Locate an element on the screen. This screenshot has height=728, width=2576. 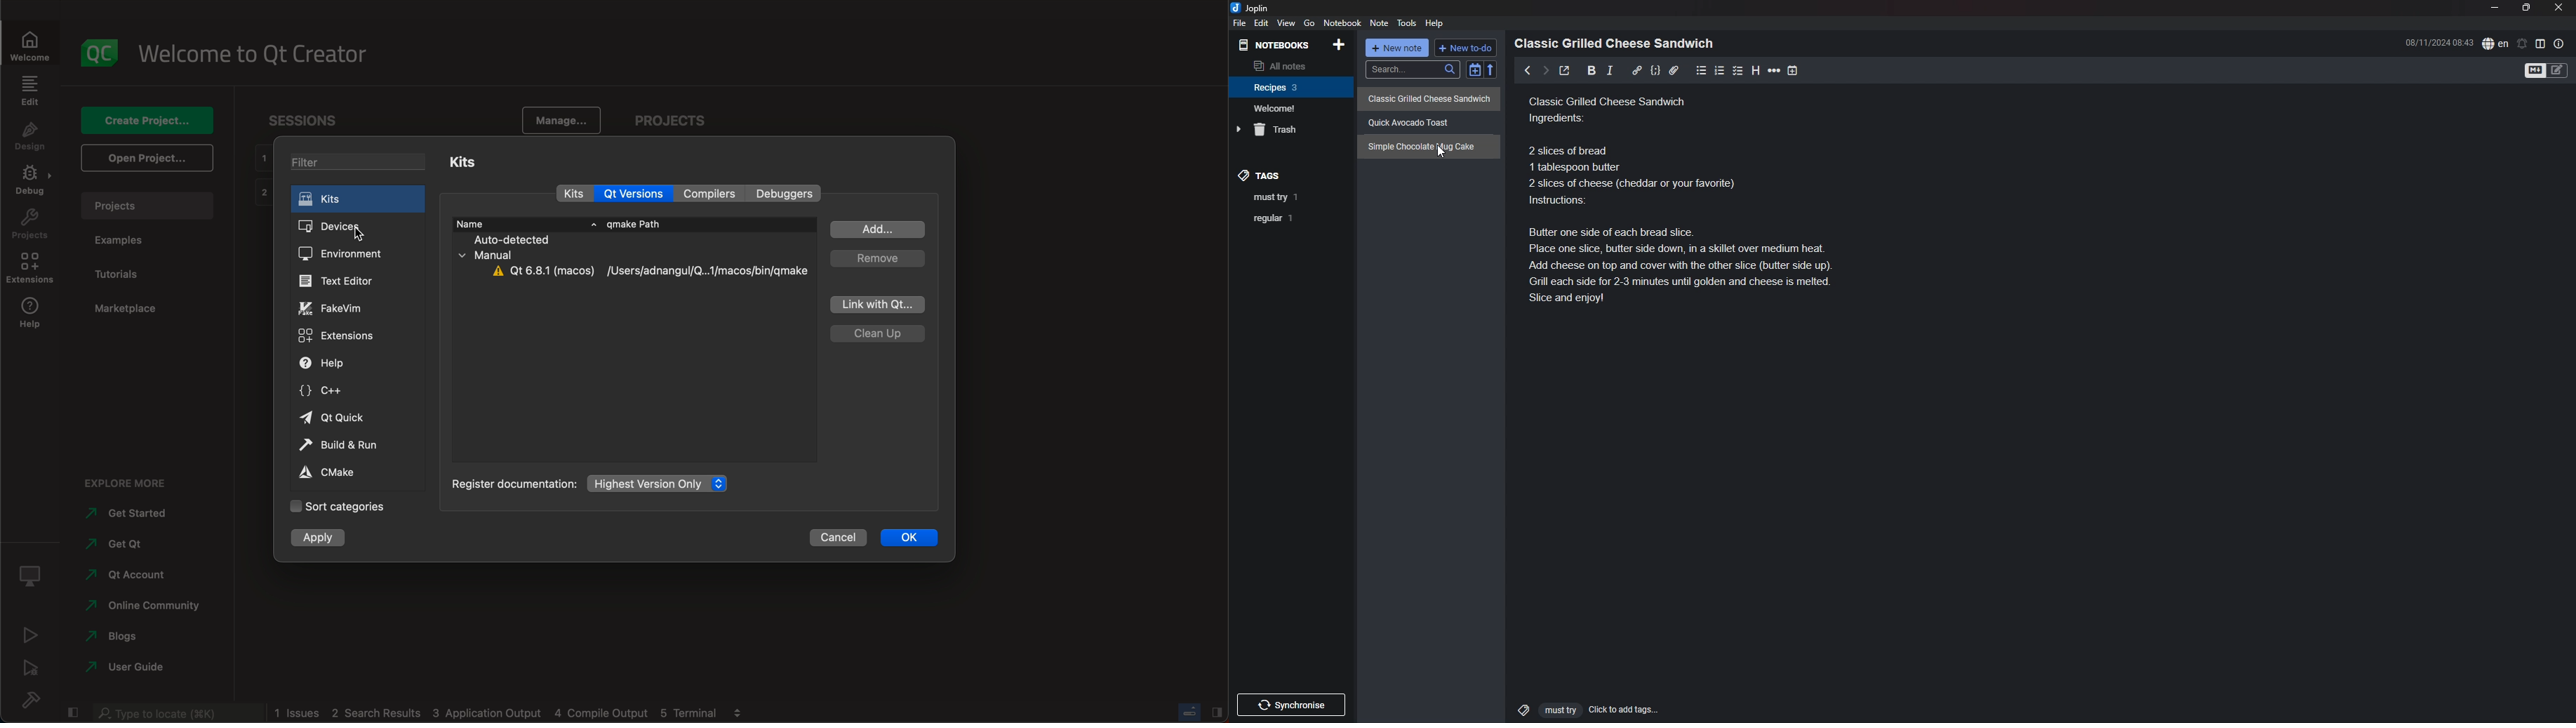
heading is located at coordinates (1756, 70).